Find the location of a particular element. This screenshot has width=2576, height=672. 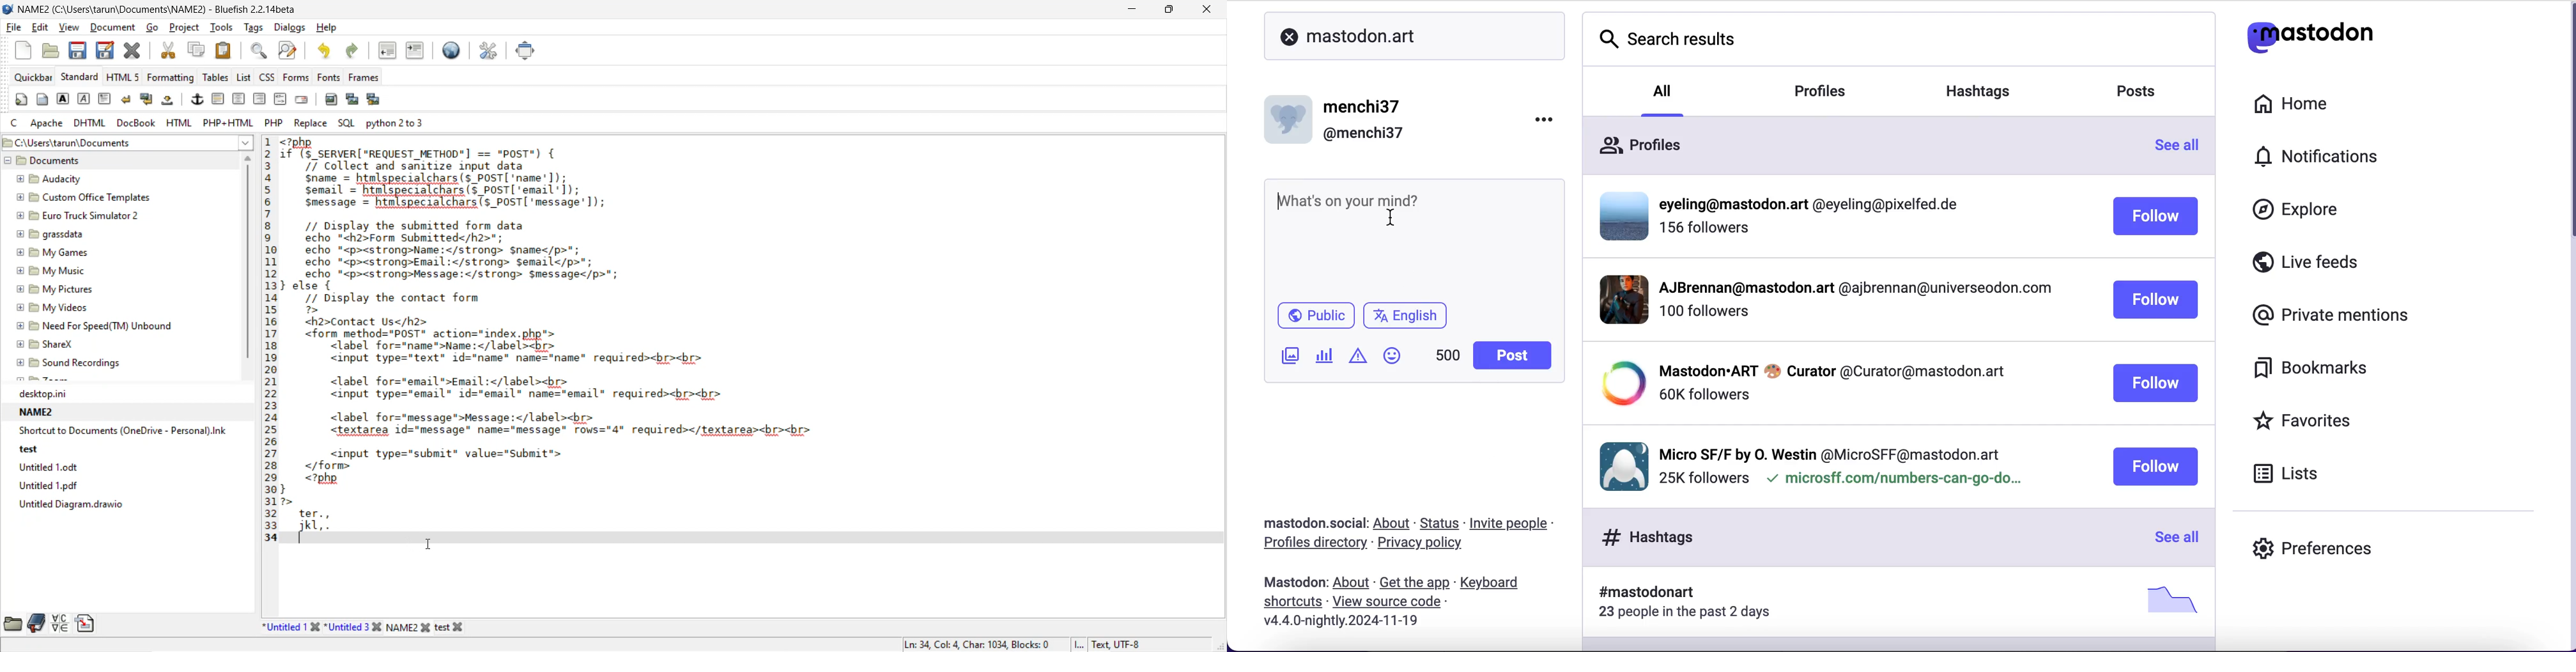

Need For Speed(TM) Unbound is located at coordinates (97, 325).